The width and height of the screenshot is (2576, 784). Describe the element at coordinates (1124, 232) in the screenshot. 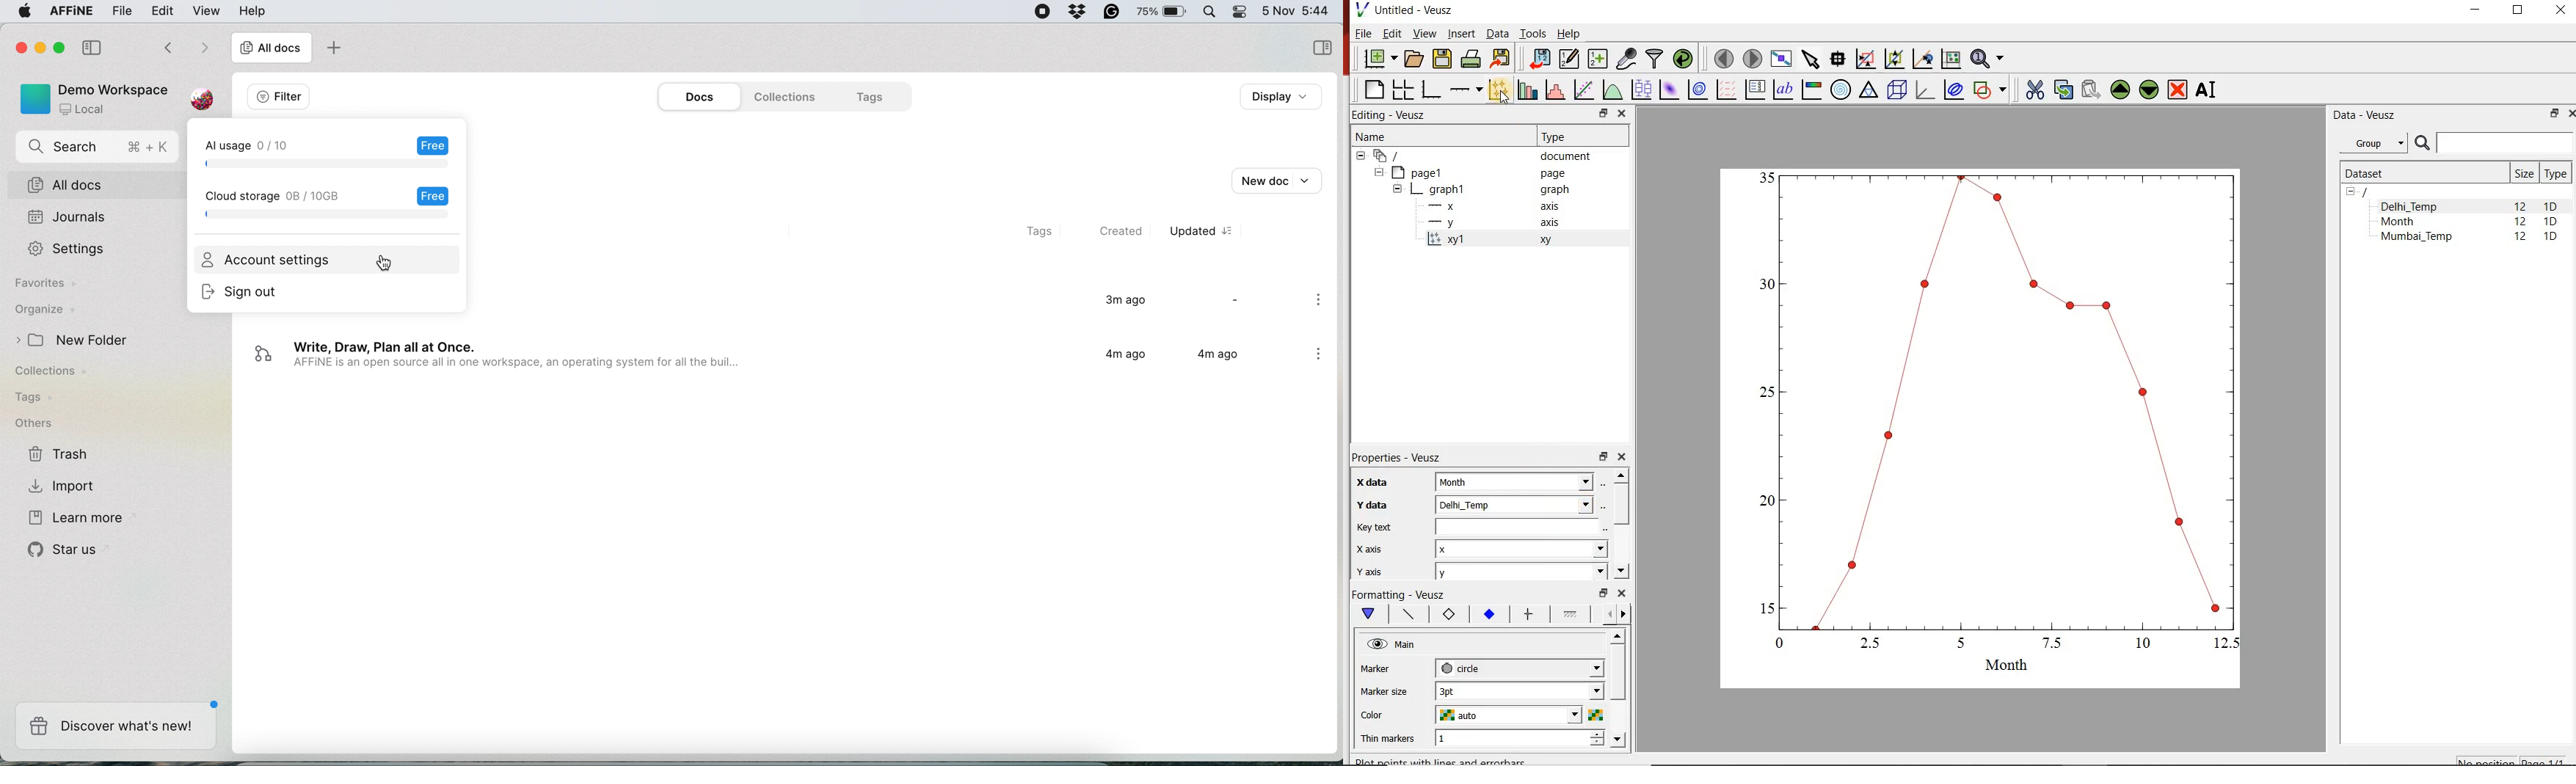

I see `created` at that location.